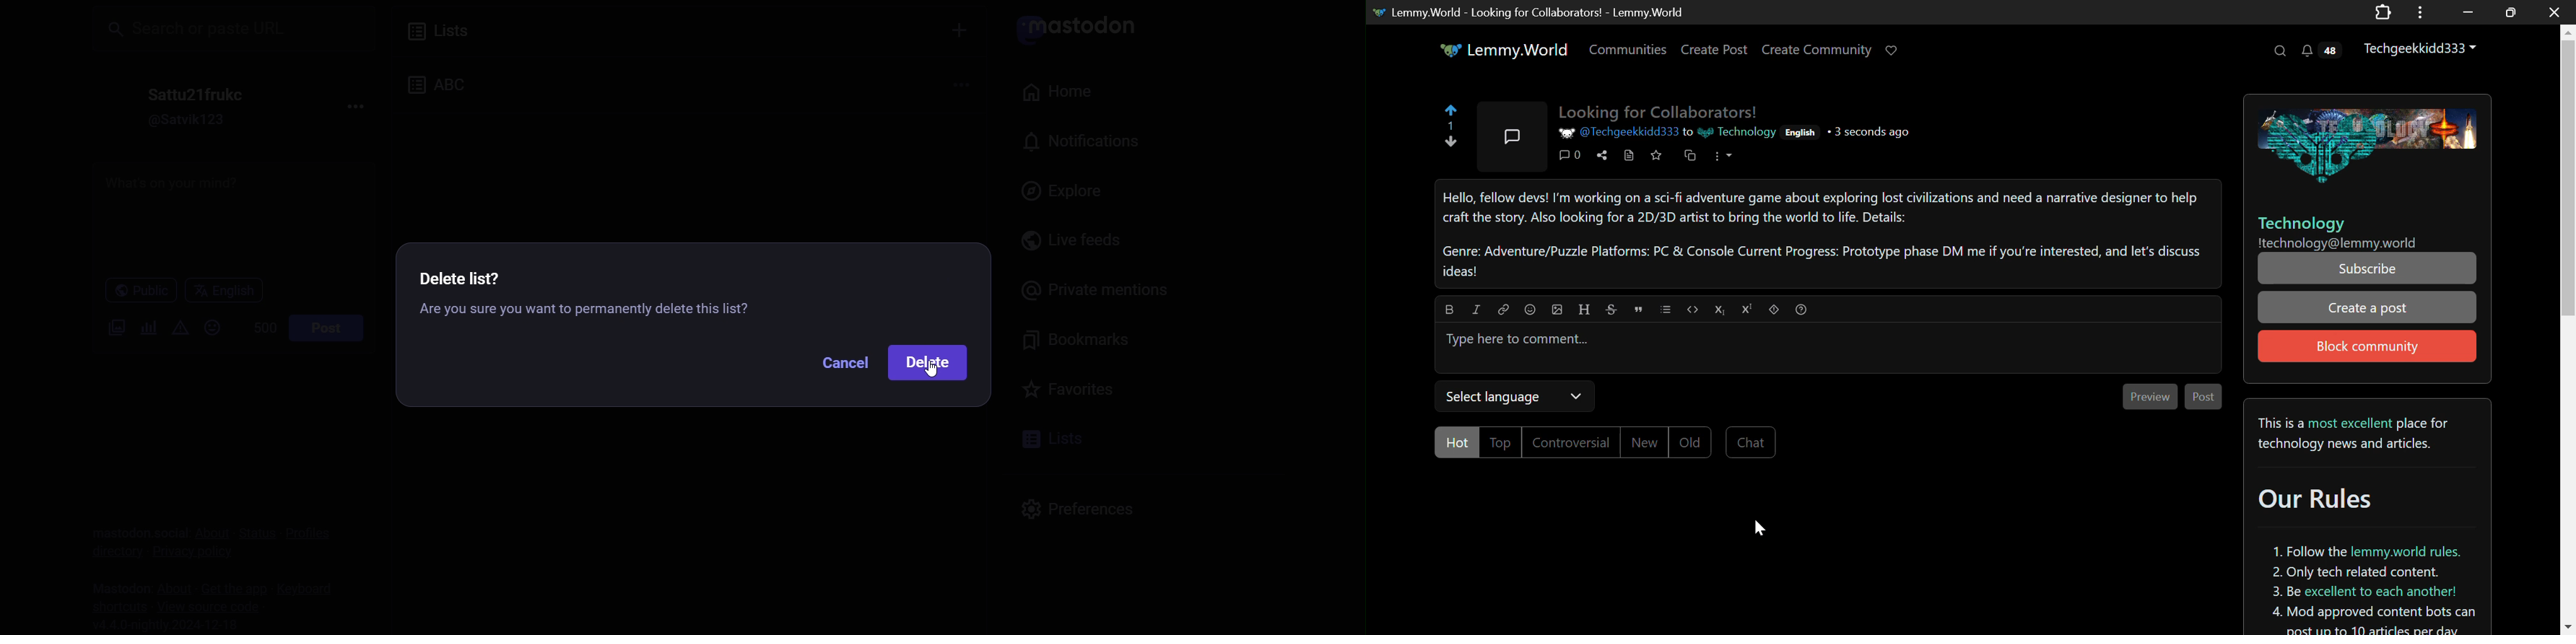 This screenshot has width=2576, height=644. Describe the element at coordinates (1691, 158) in the screenshot. I see `Cross-post` at that location.